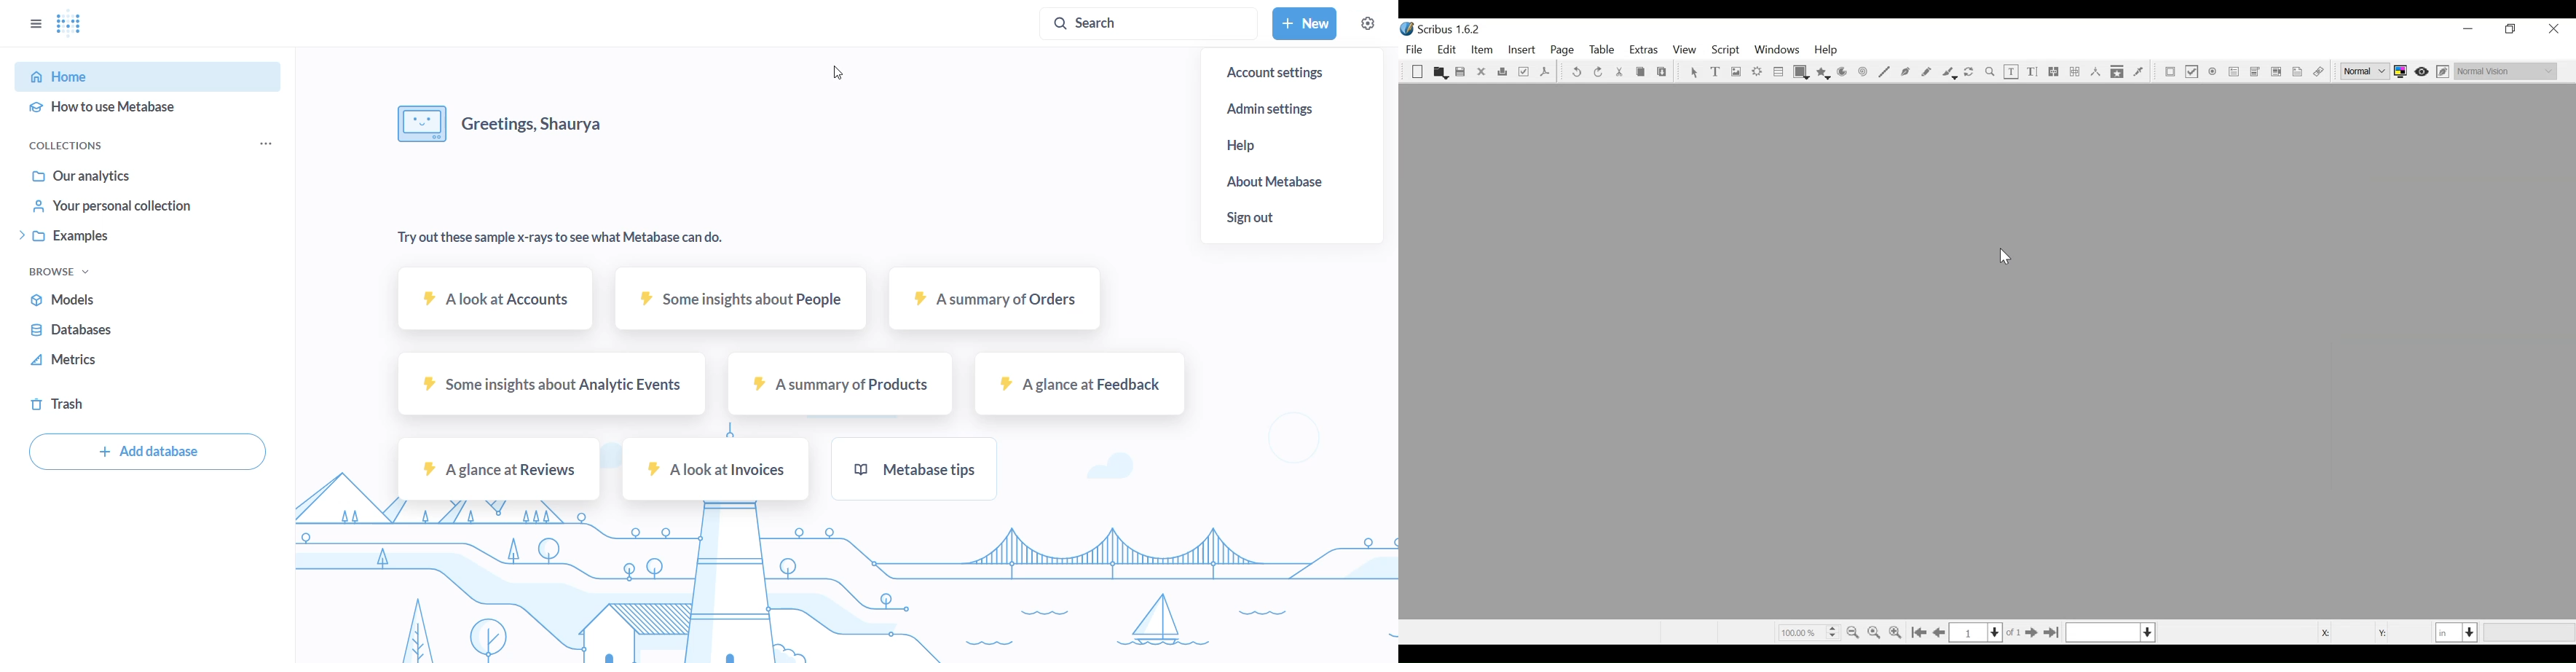 Image resolution: width=2576 pixels, height=672 pixels. Describe the element at coordinates (1906, 72) in the screenshot. I see `Bezier curve` at that location.